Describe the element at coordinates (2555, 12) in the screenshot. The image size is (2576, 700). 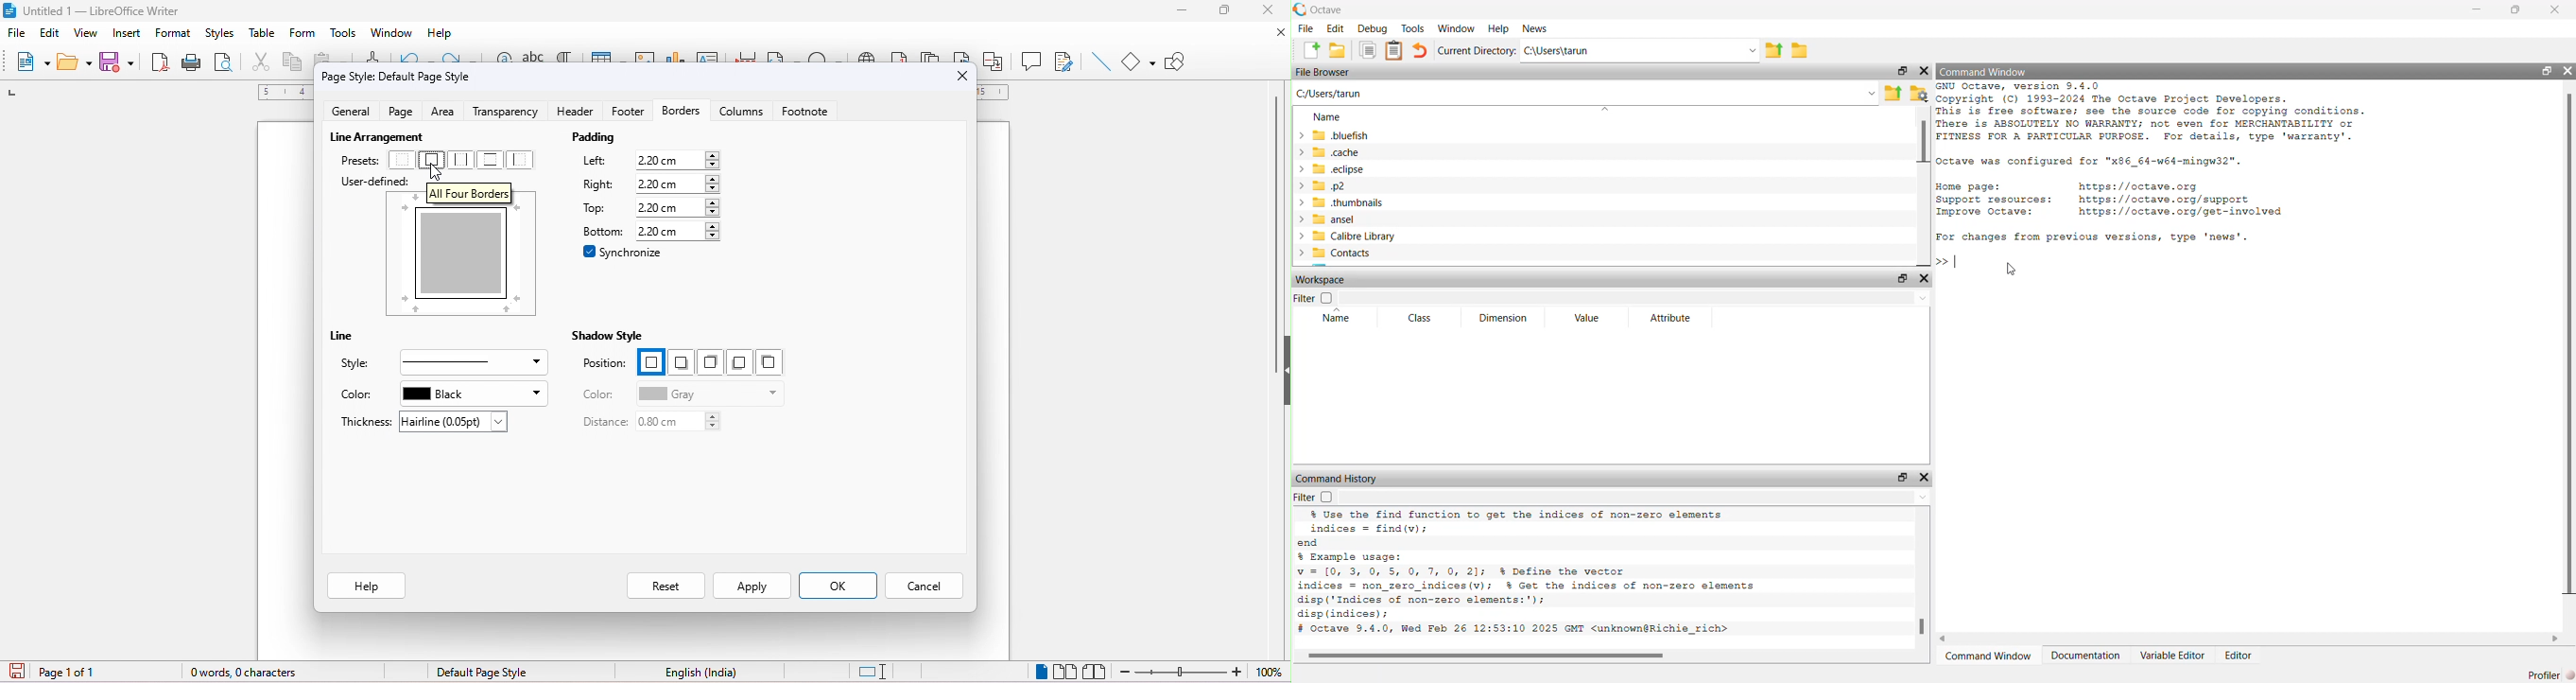
I see `close` at that location.